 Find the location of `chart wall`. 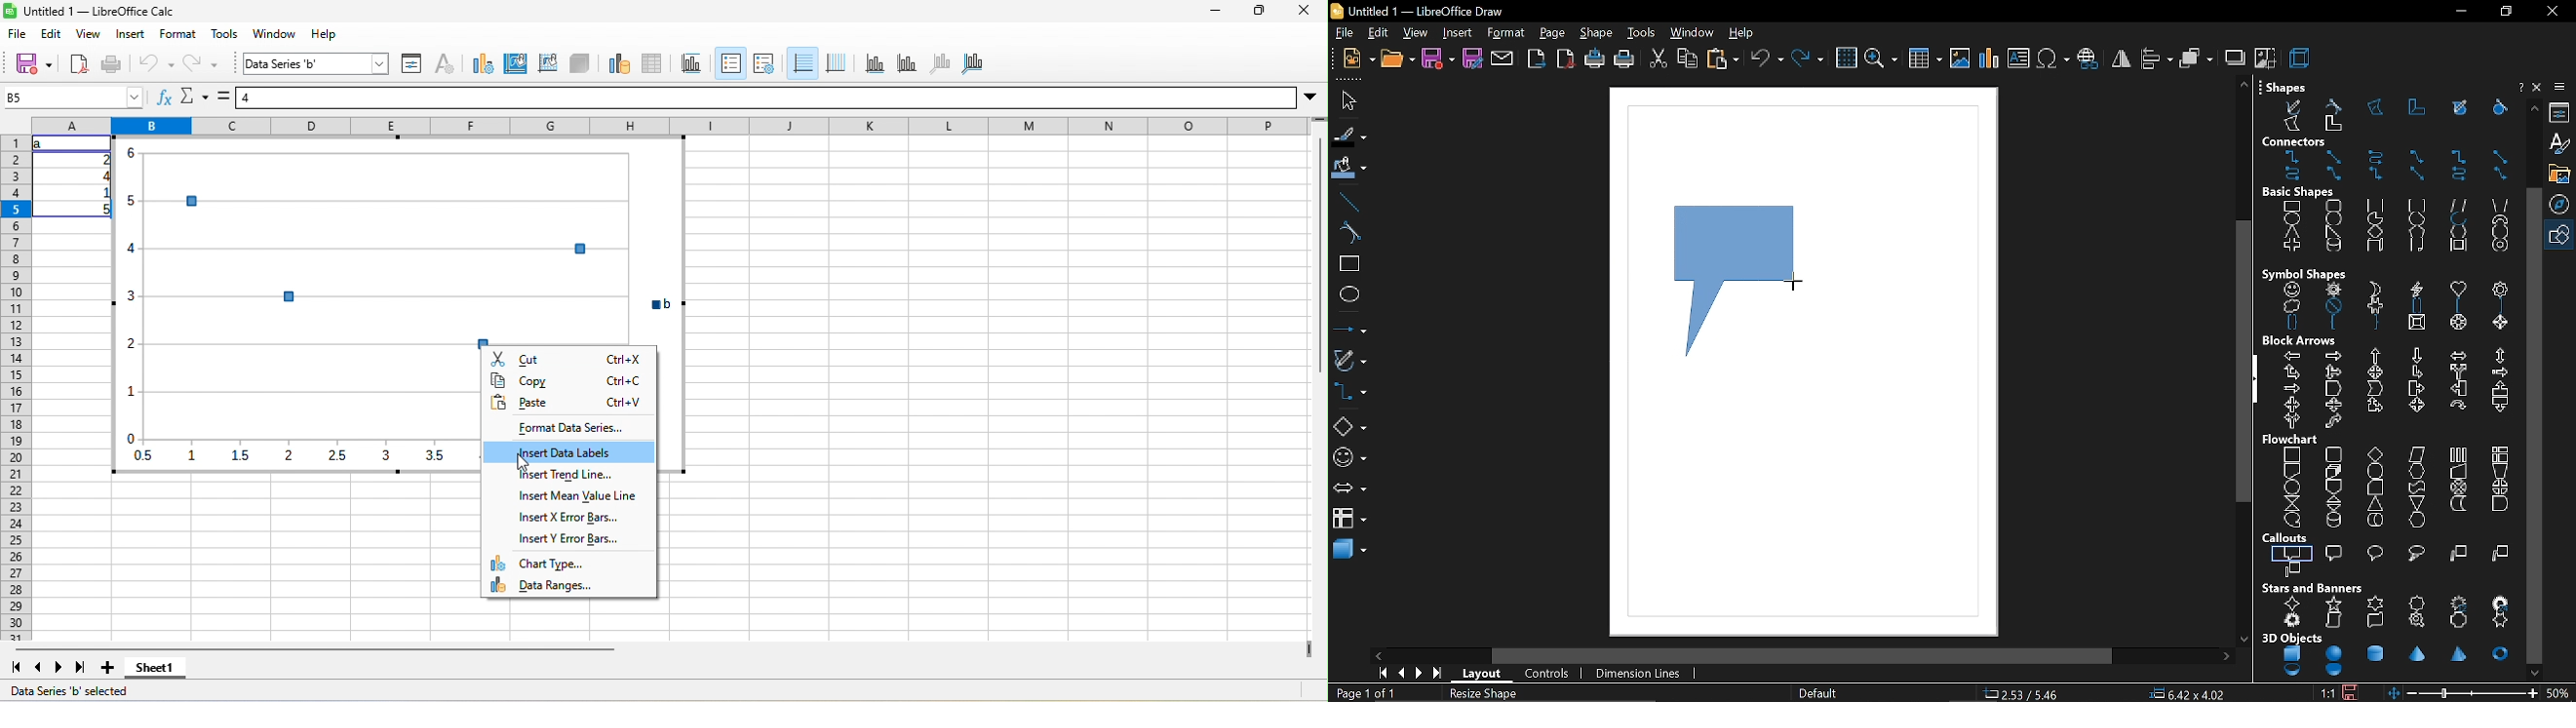

chart wall is located at coordinates (548, 65).